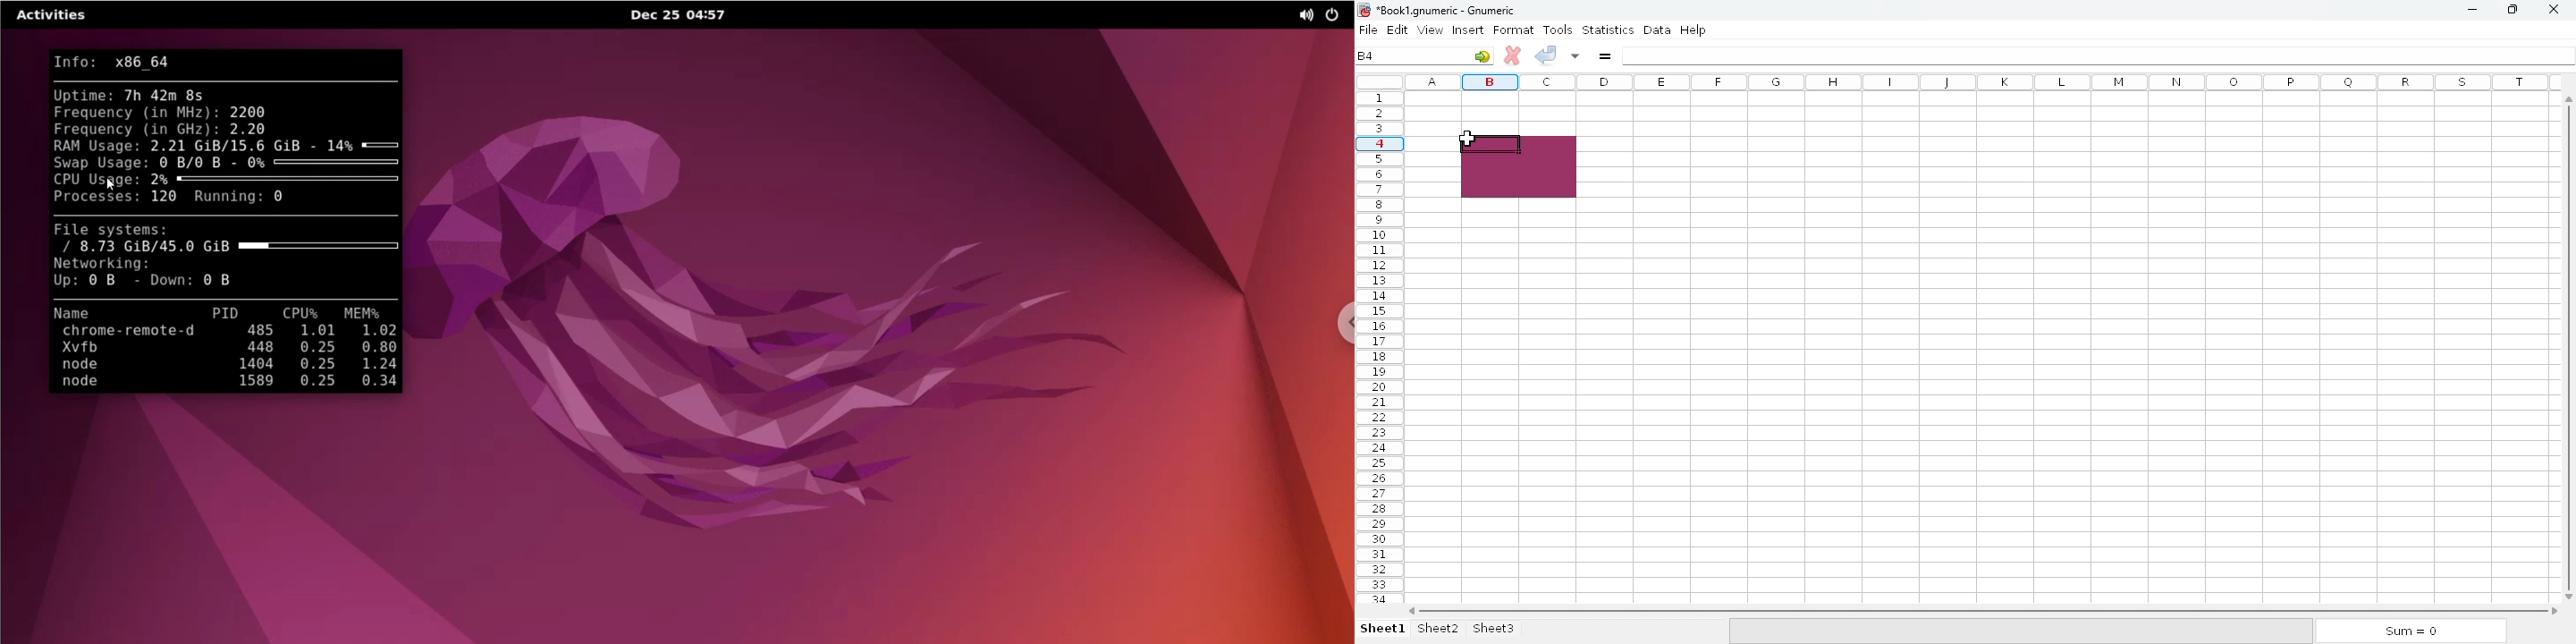  What do you see at coordinates (2511, 9) in the screenshot?
I see `maximize` at bounding box center [2511, 9].